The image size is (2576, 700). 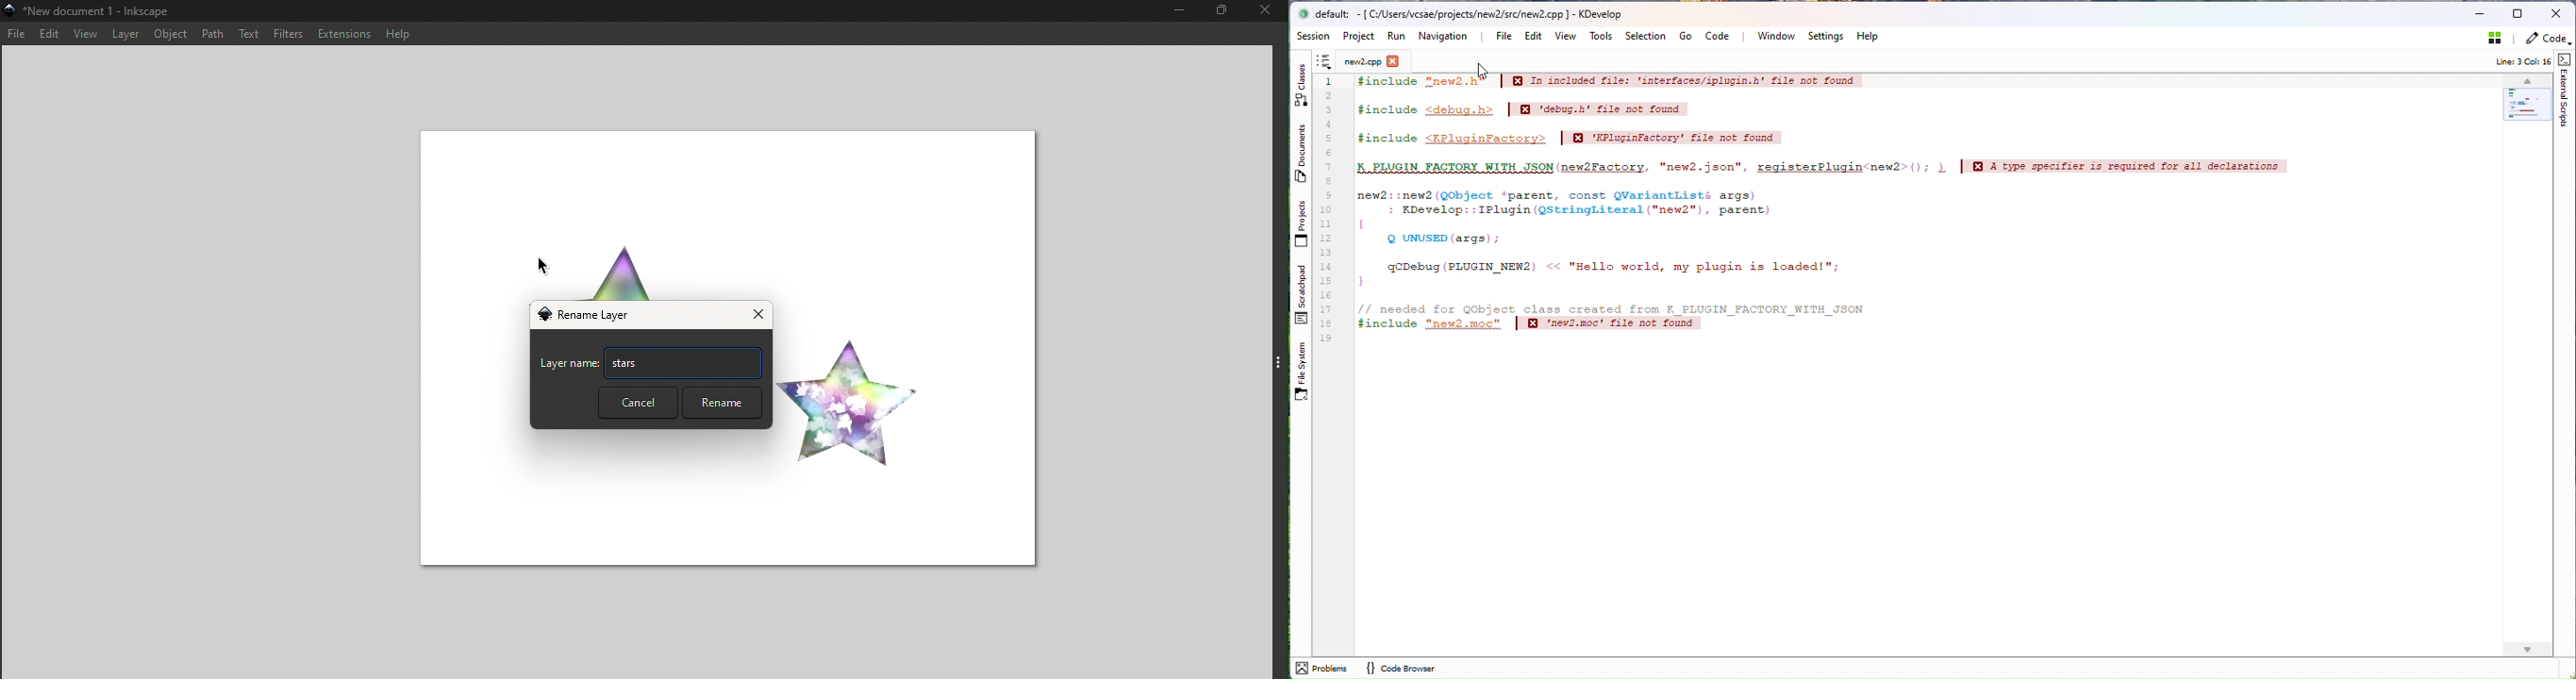 What do you see at coordinates (720, 403) in the screenshot?
I see `Rename` at bounding box center [720, 403].